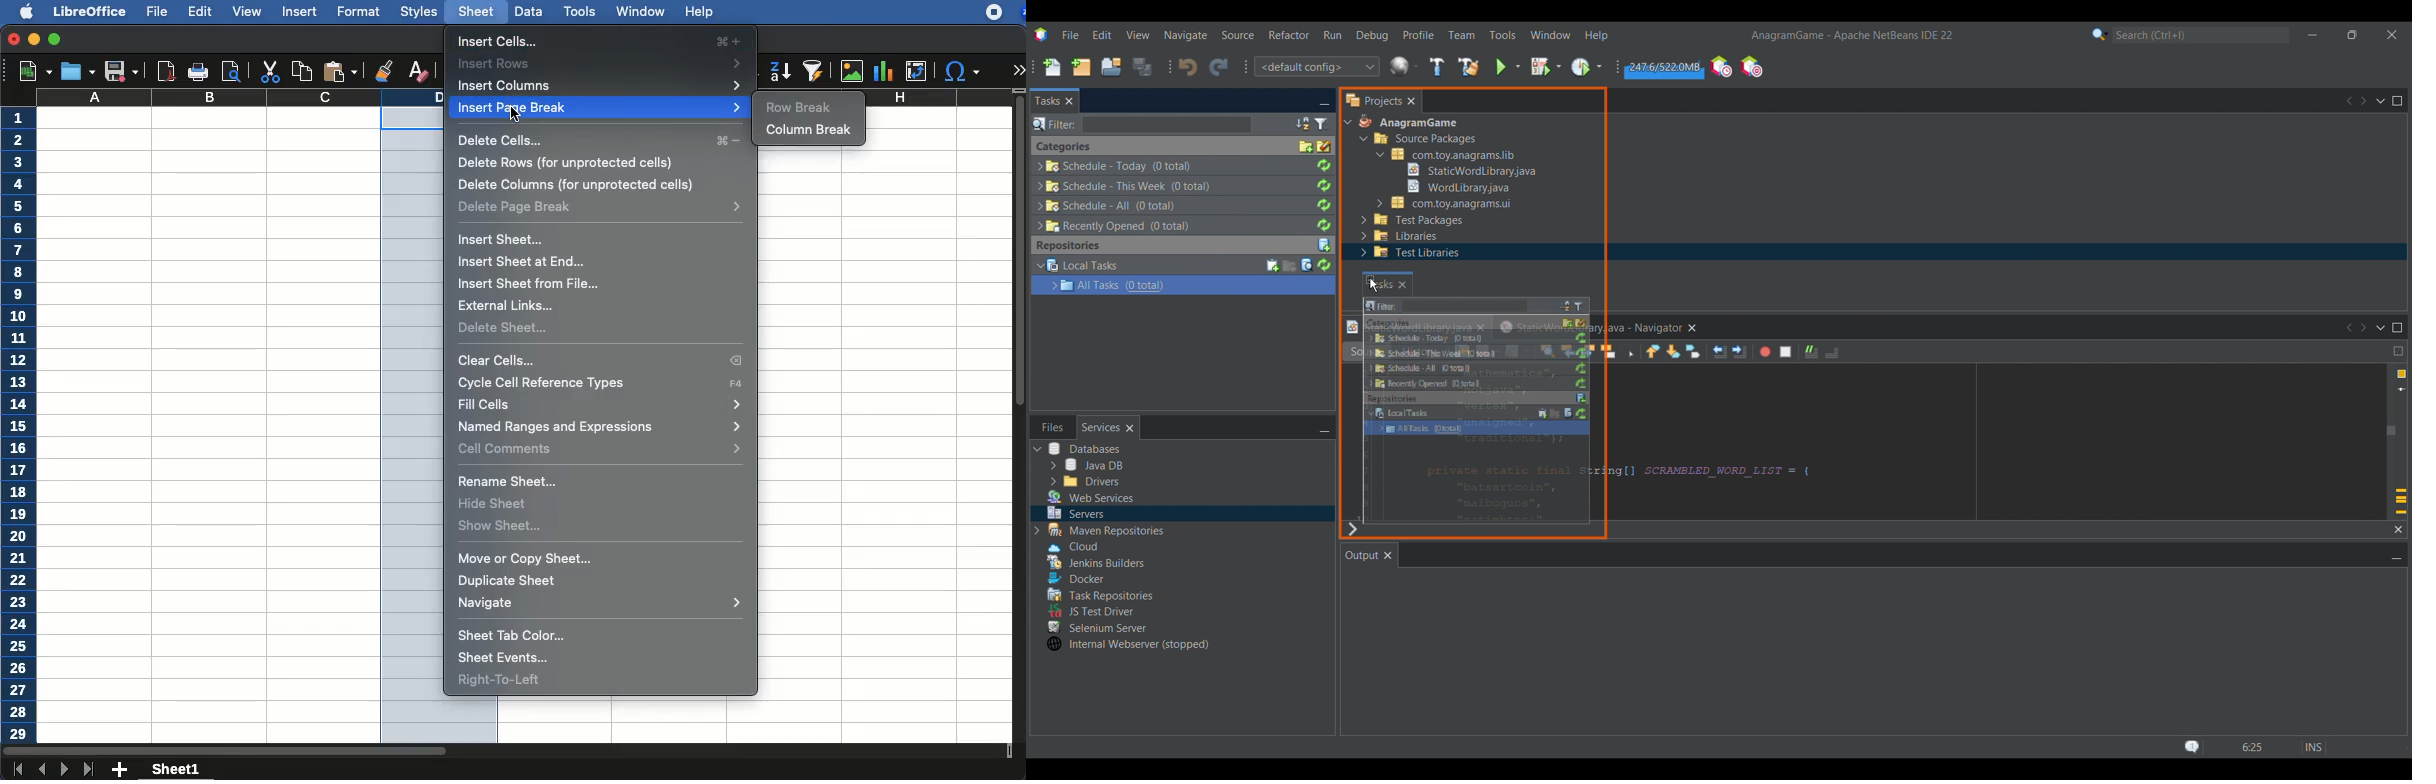 The width and height of the screenshot is (2436, 784). I want to click on last sheet, so click(90, 770).